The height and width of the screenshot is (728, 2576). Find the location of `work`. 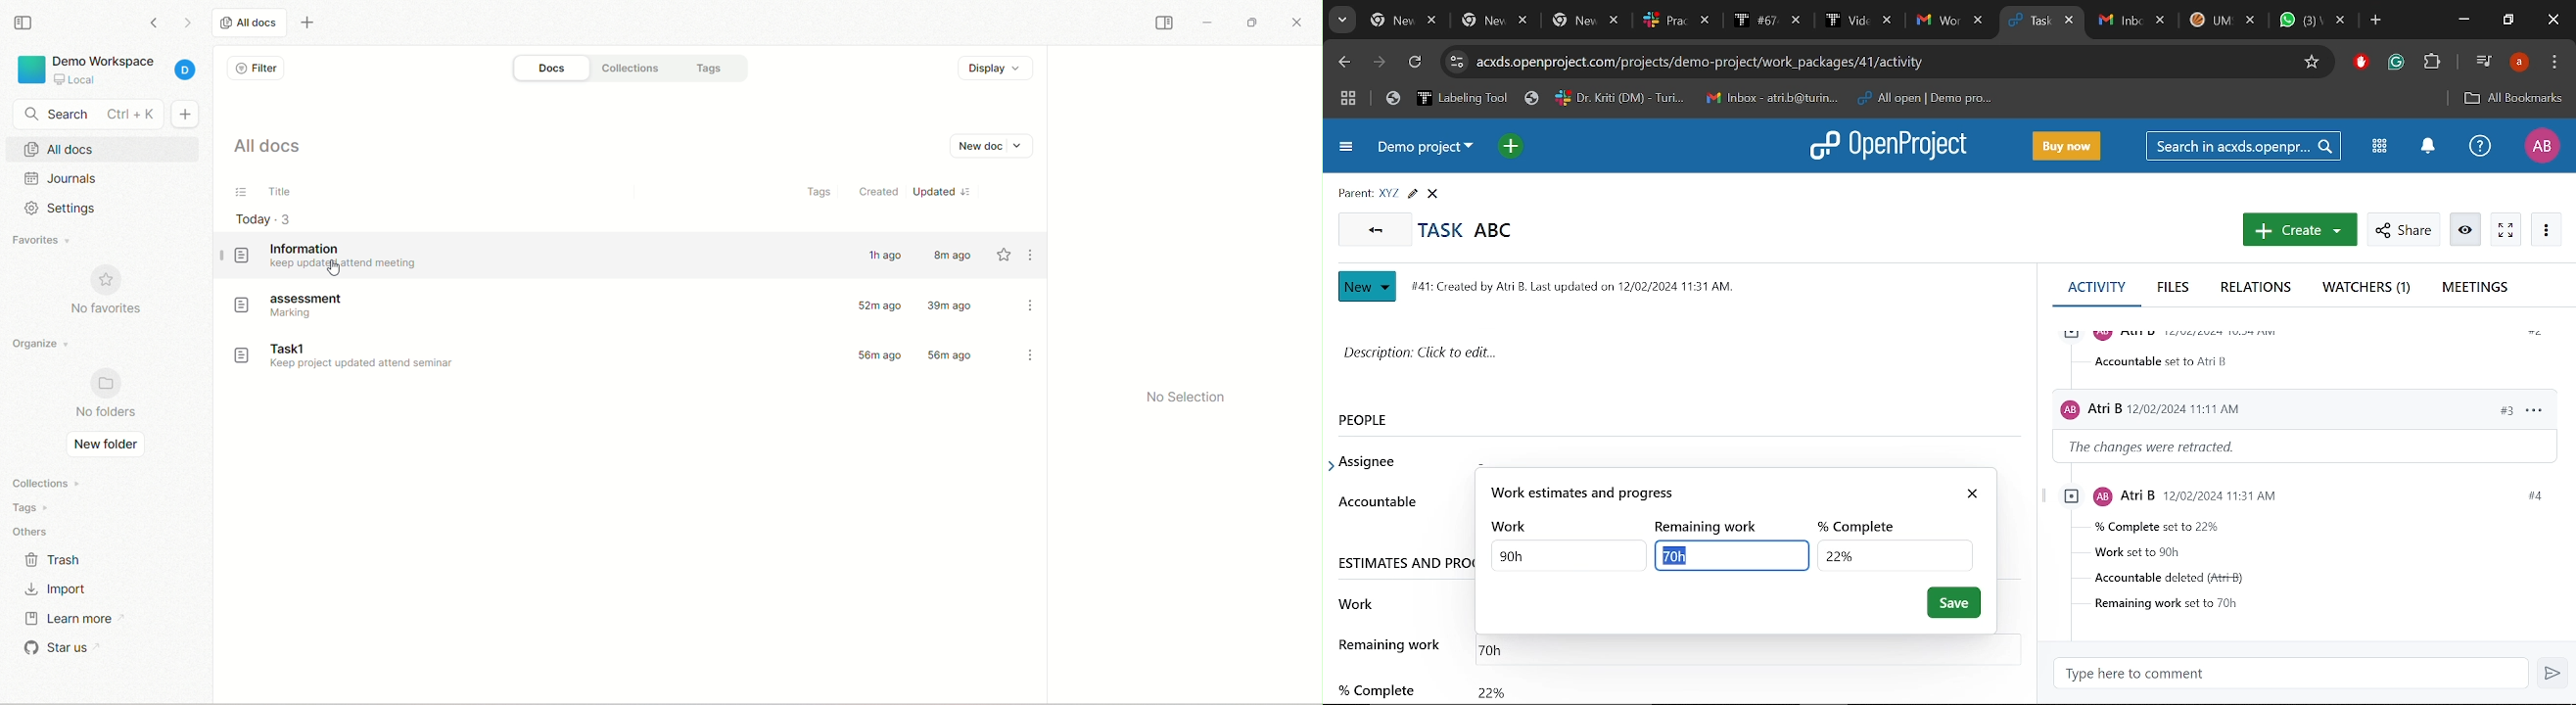

work is located at coordinates (1357, 601).